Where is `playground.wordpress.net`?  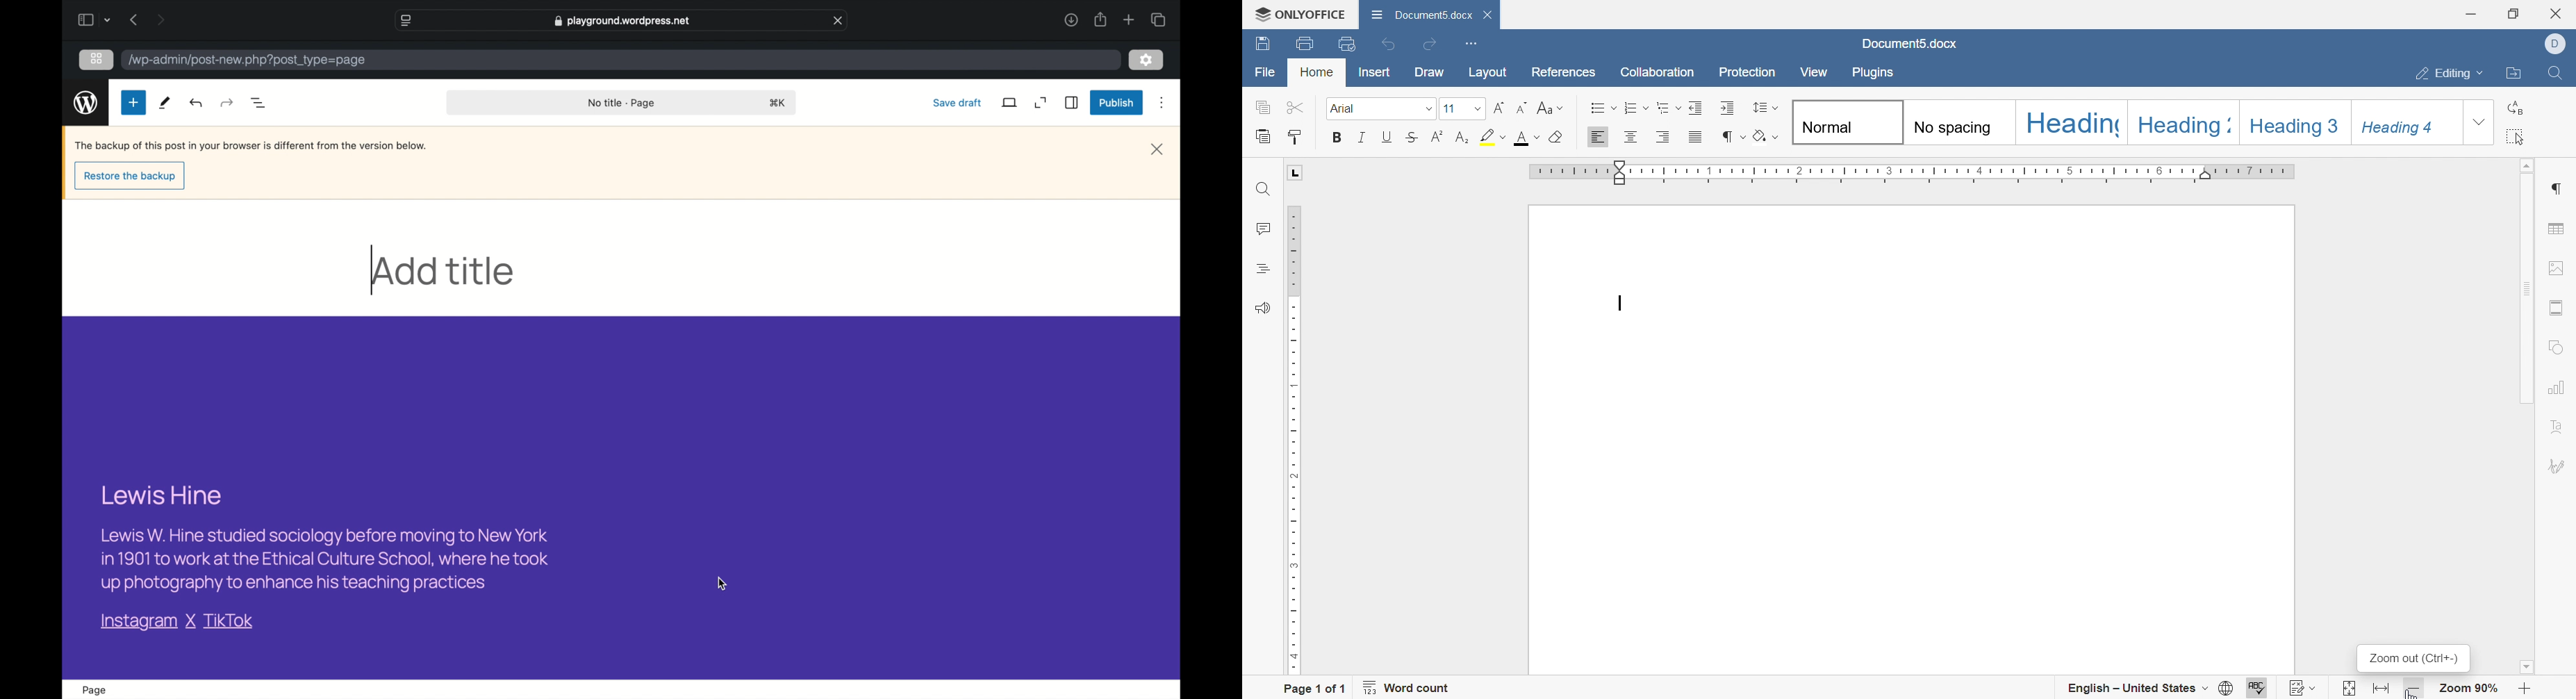
playground.wordpress.net is located at coordinates (623, 21).